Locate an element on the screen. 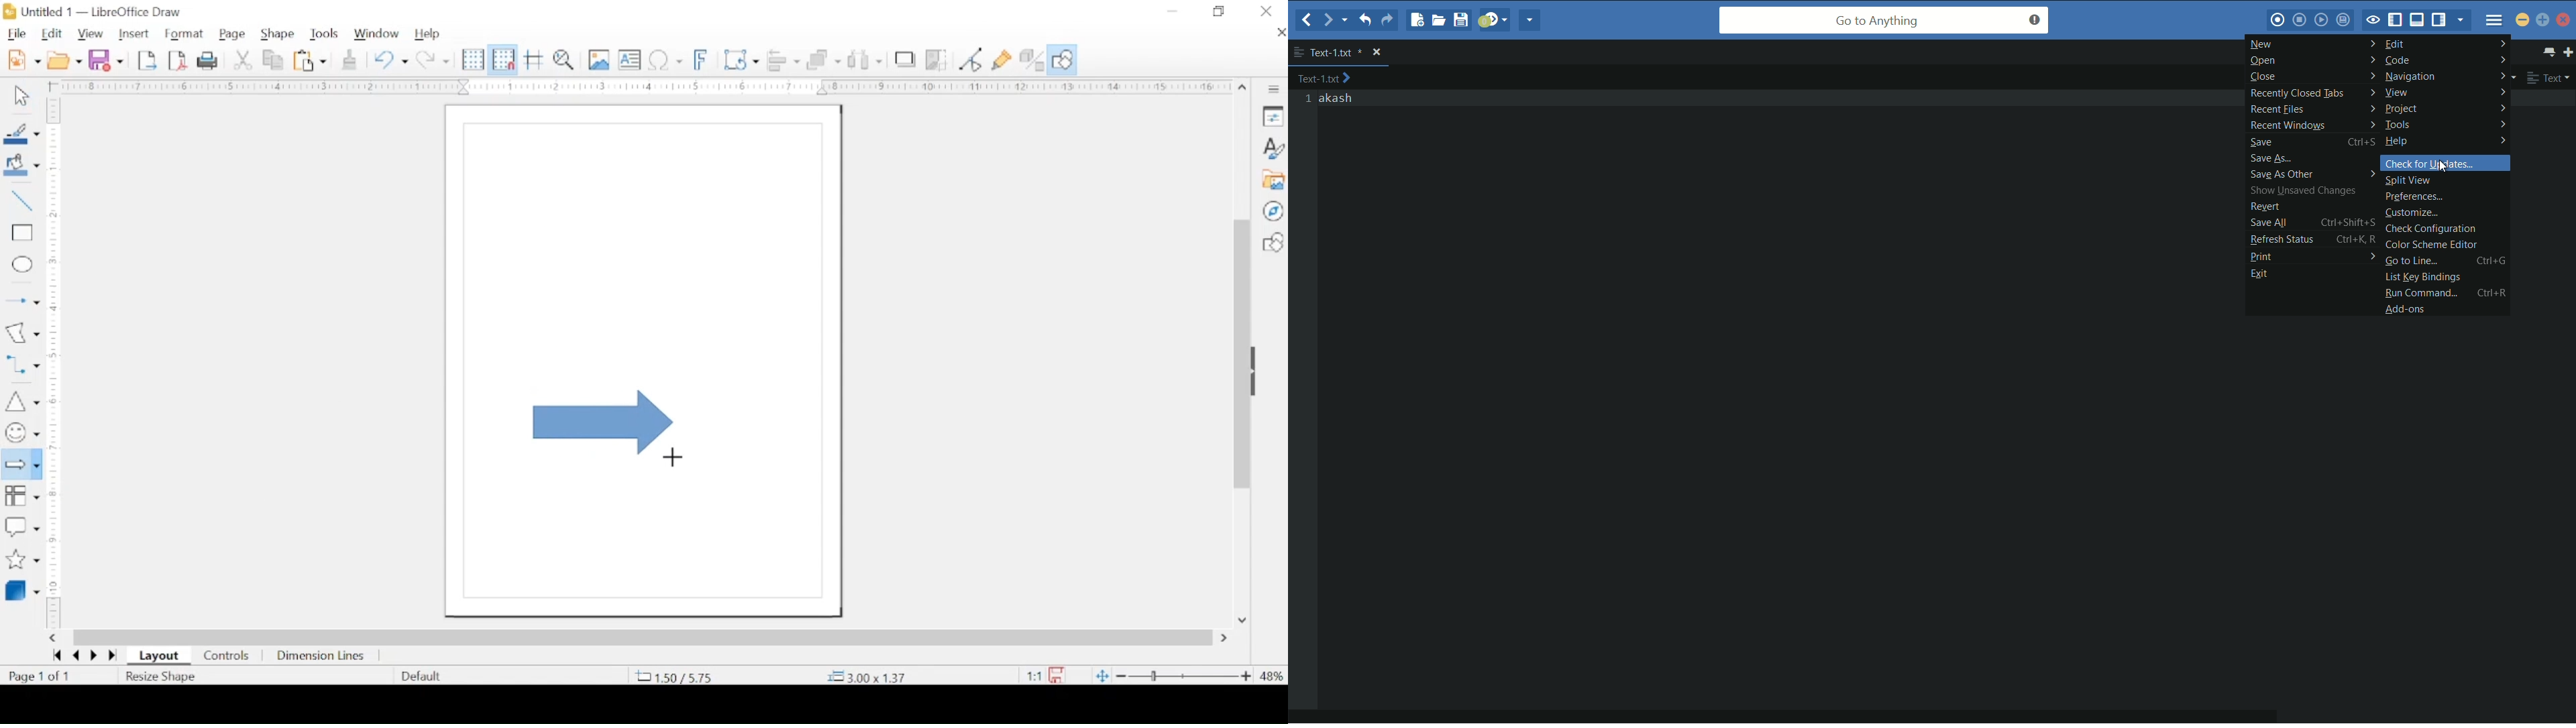  scroll down arrow is located at coordinates (1242, 621).